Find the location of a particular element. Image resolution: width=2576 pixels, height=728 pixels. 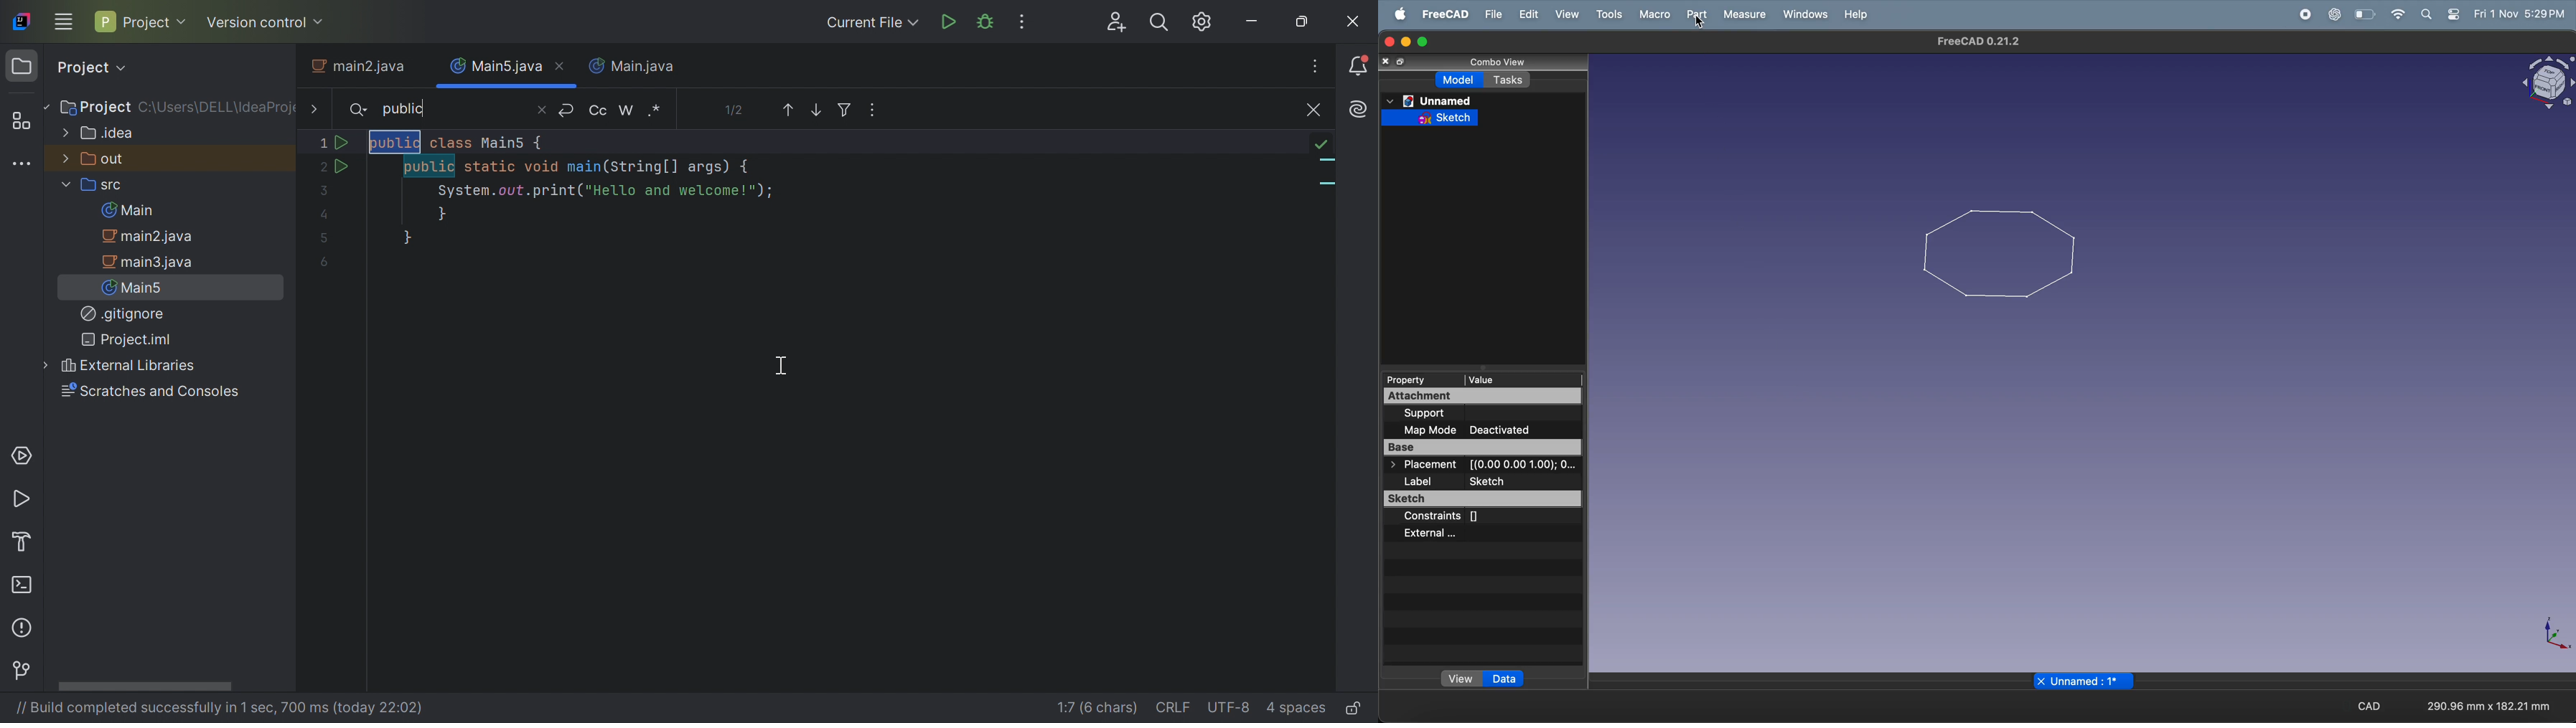

combo view is located at coordinates (1495, 62).